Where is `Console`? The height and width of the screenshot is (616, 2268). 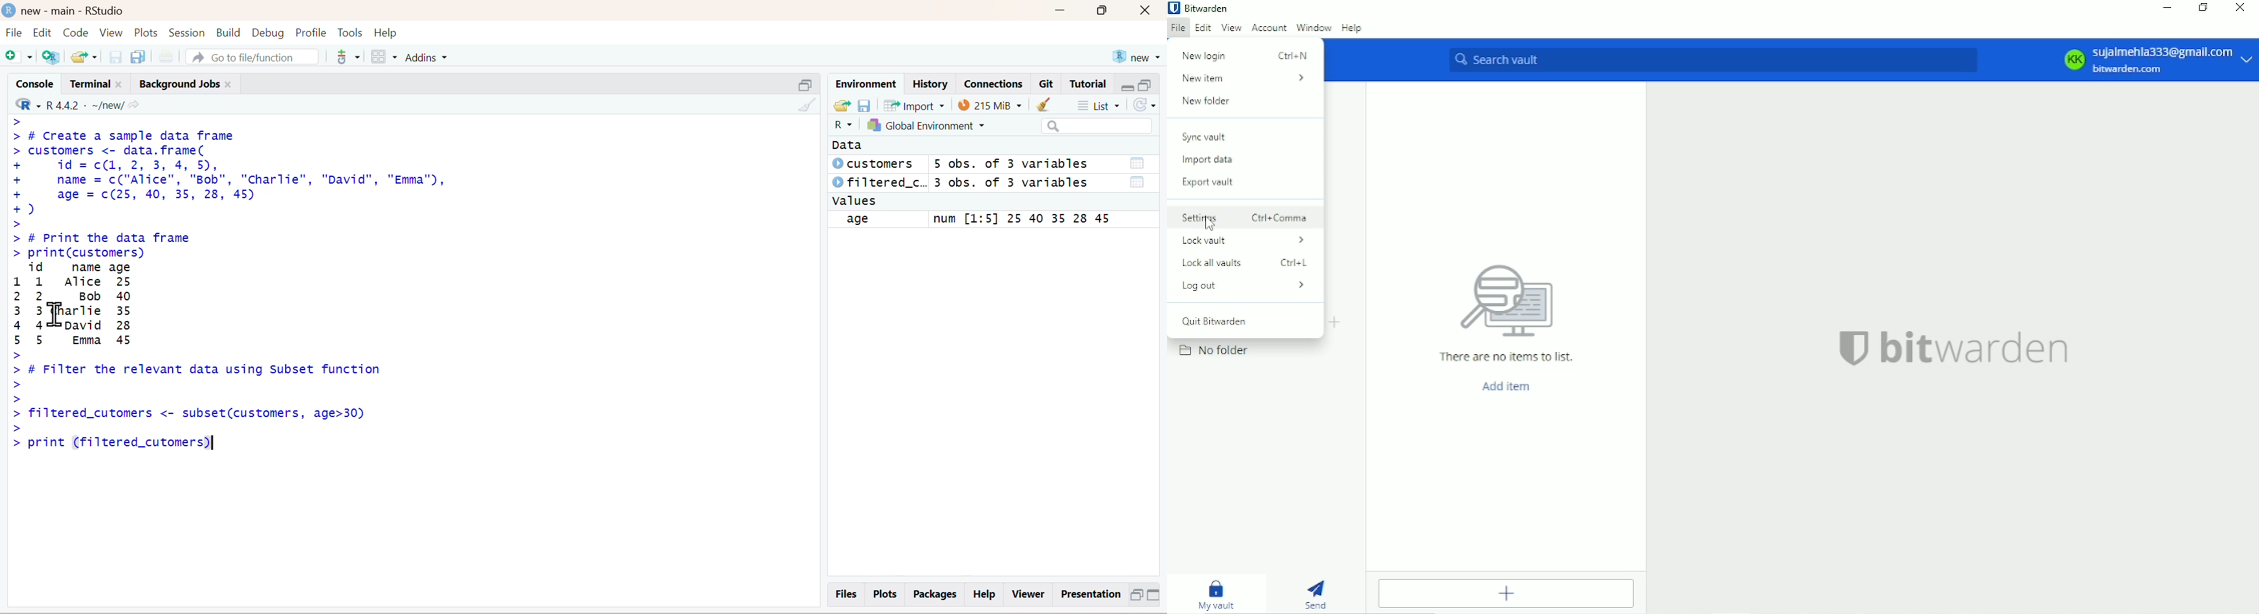 Console is located at coordinates (32, 82).